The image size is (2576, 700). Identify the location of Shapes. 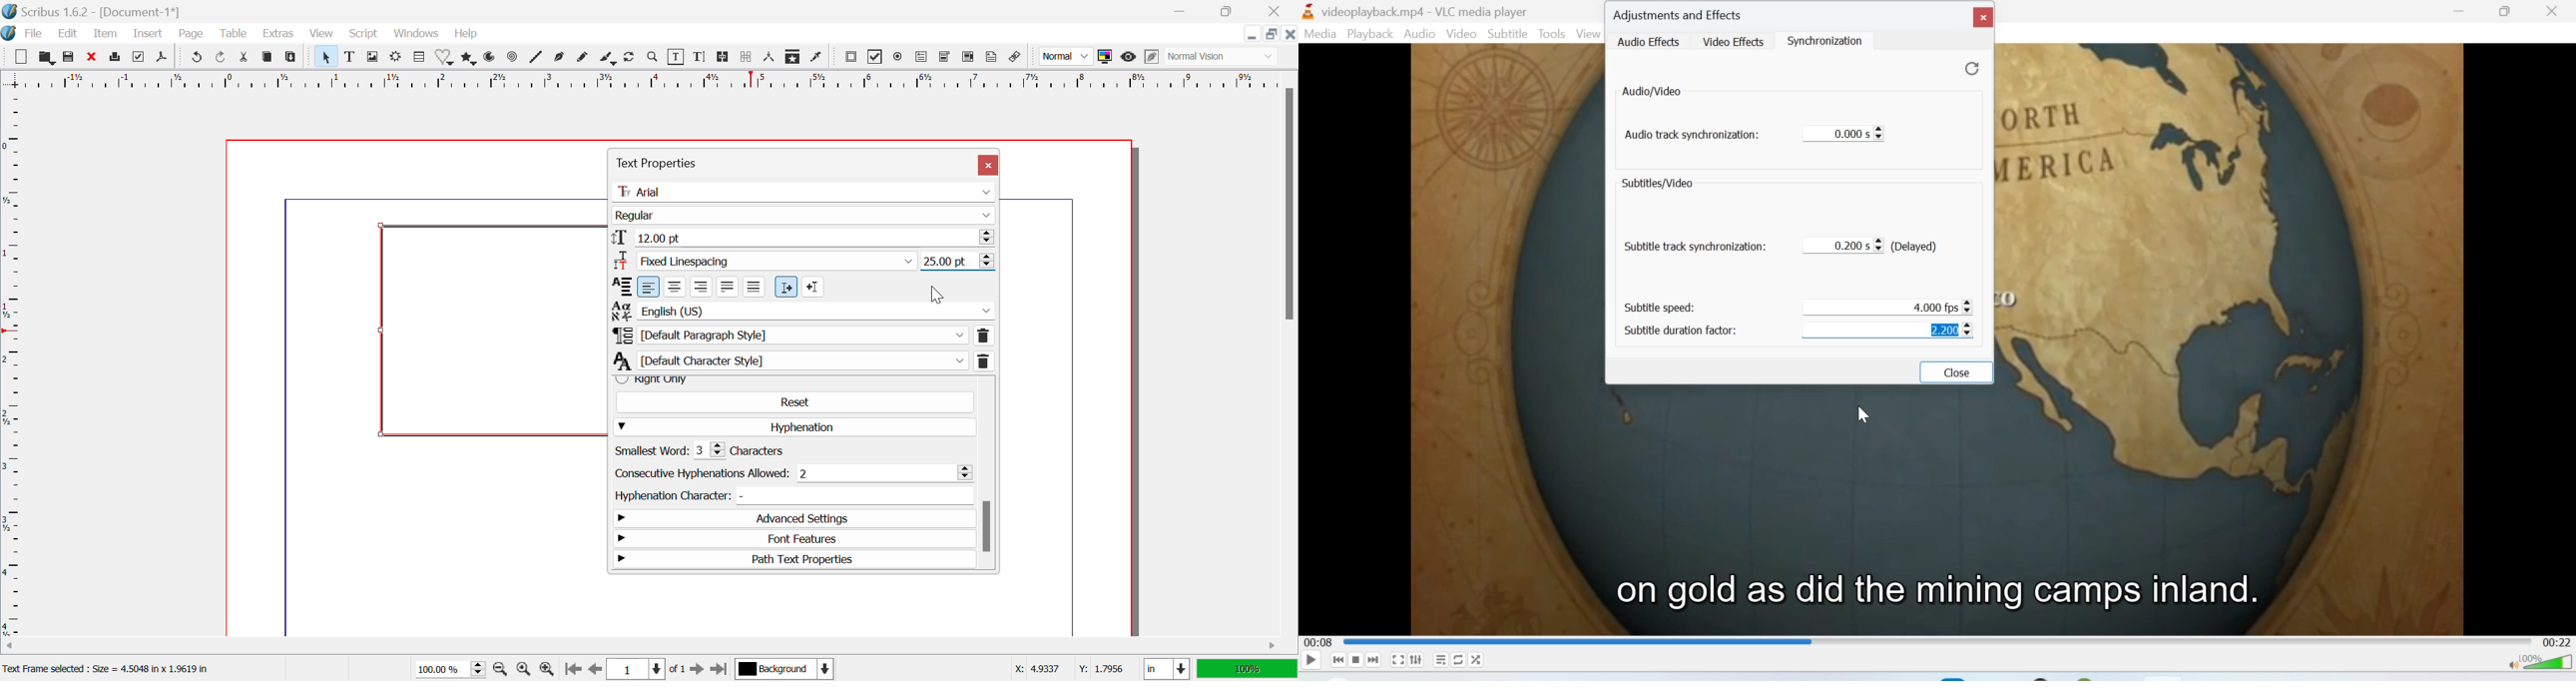
(447, 59).